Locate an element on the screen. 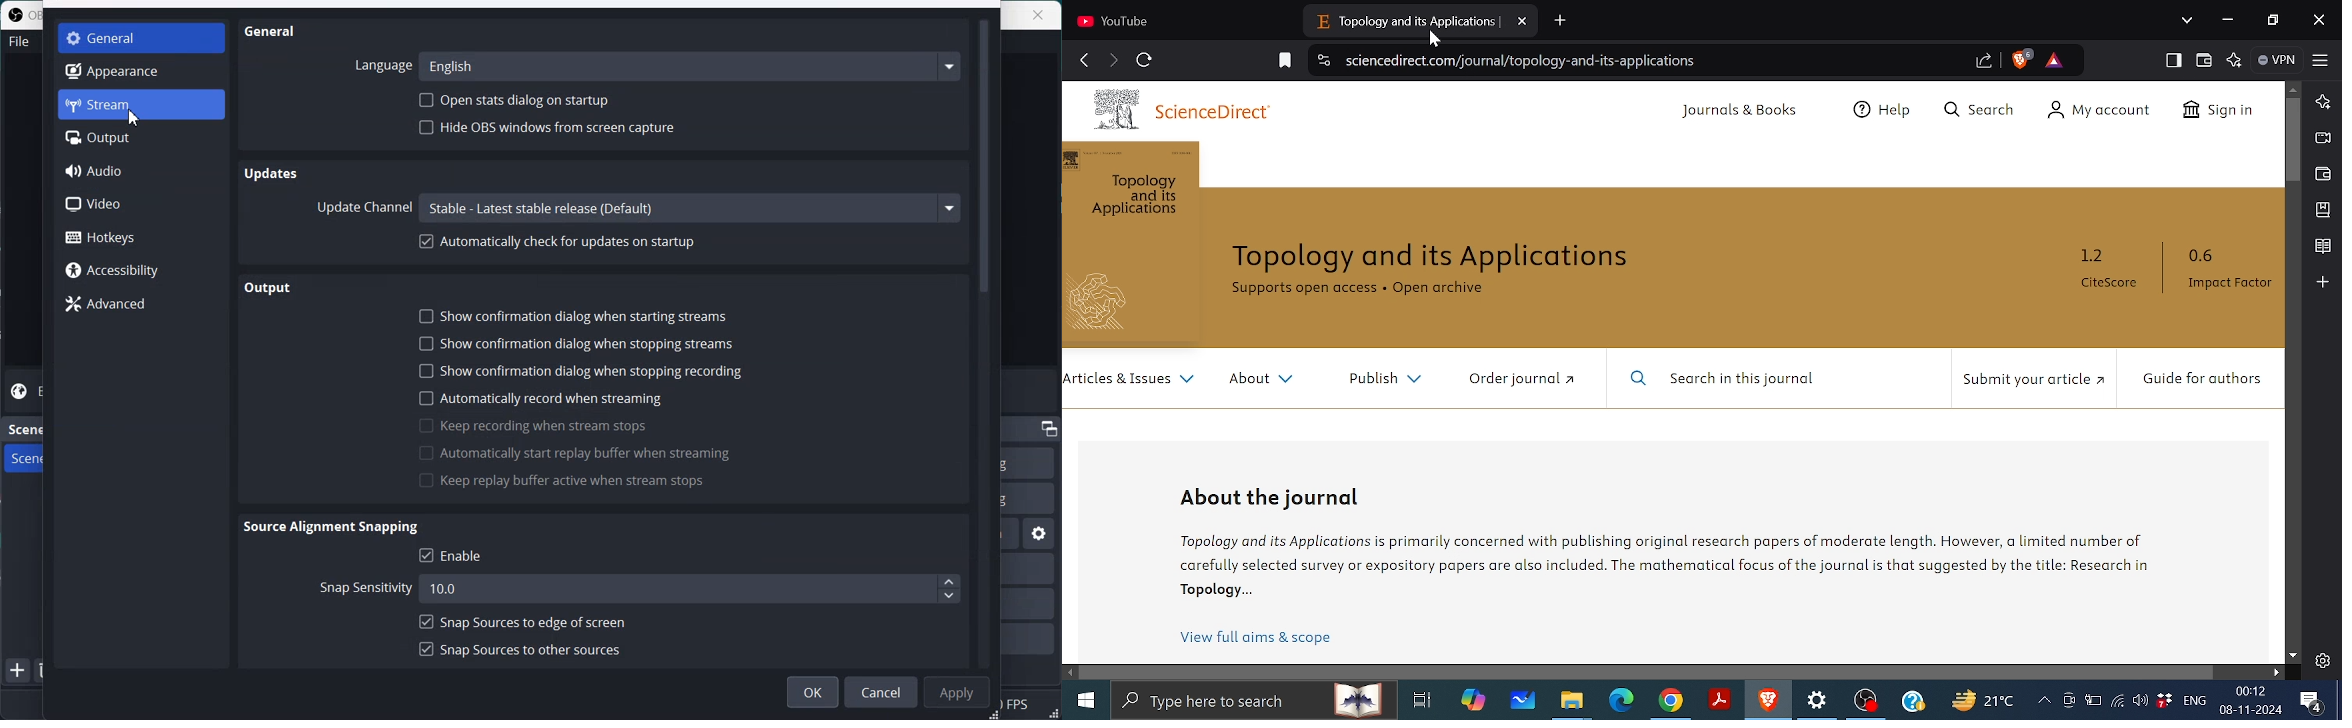 This screenshot has height=728, width=2352. Keep replay buffer when stream stops is located at coordinates (561, 482).